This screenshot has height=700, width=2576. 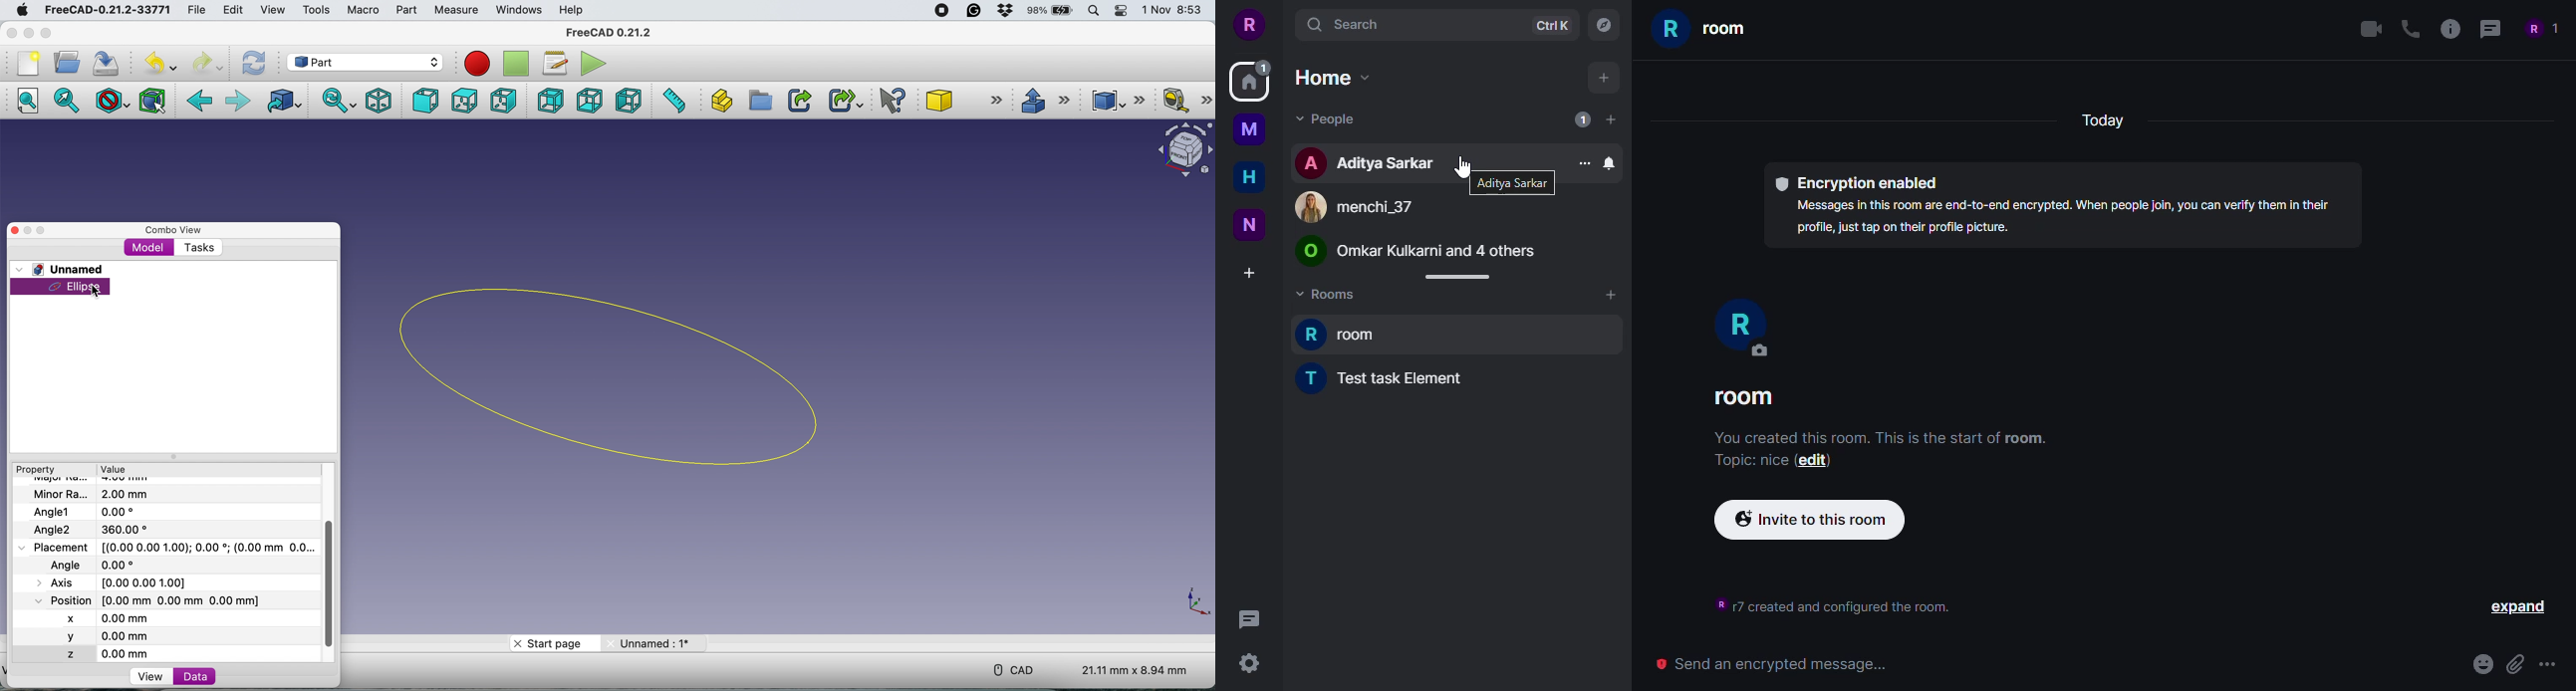 I want to click on explore rooms, so click(x=1602, y=27).